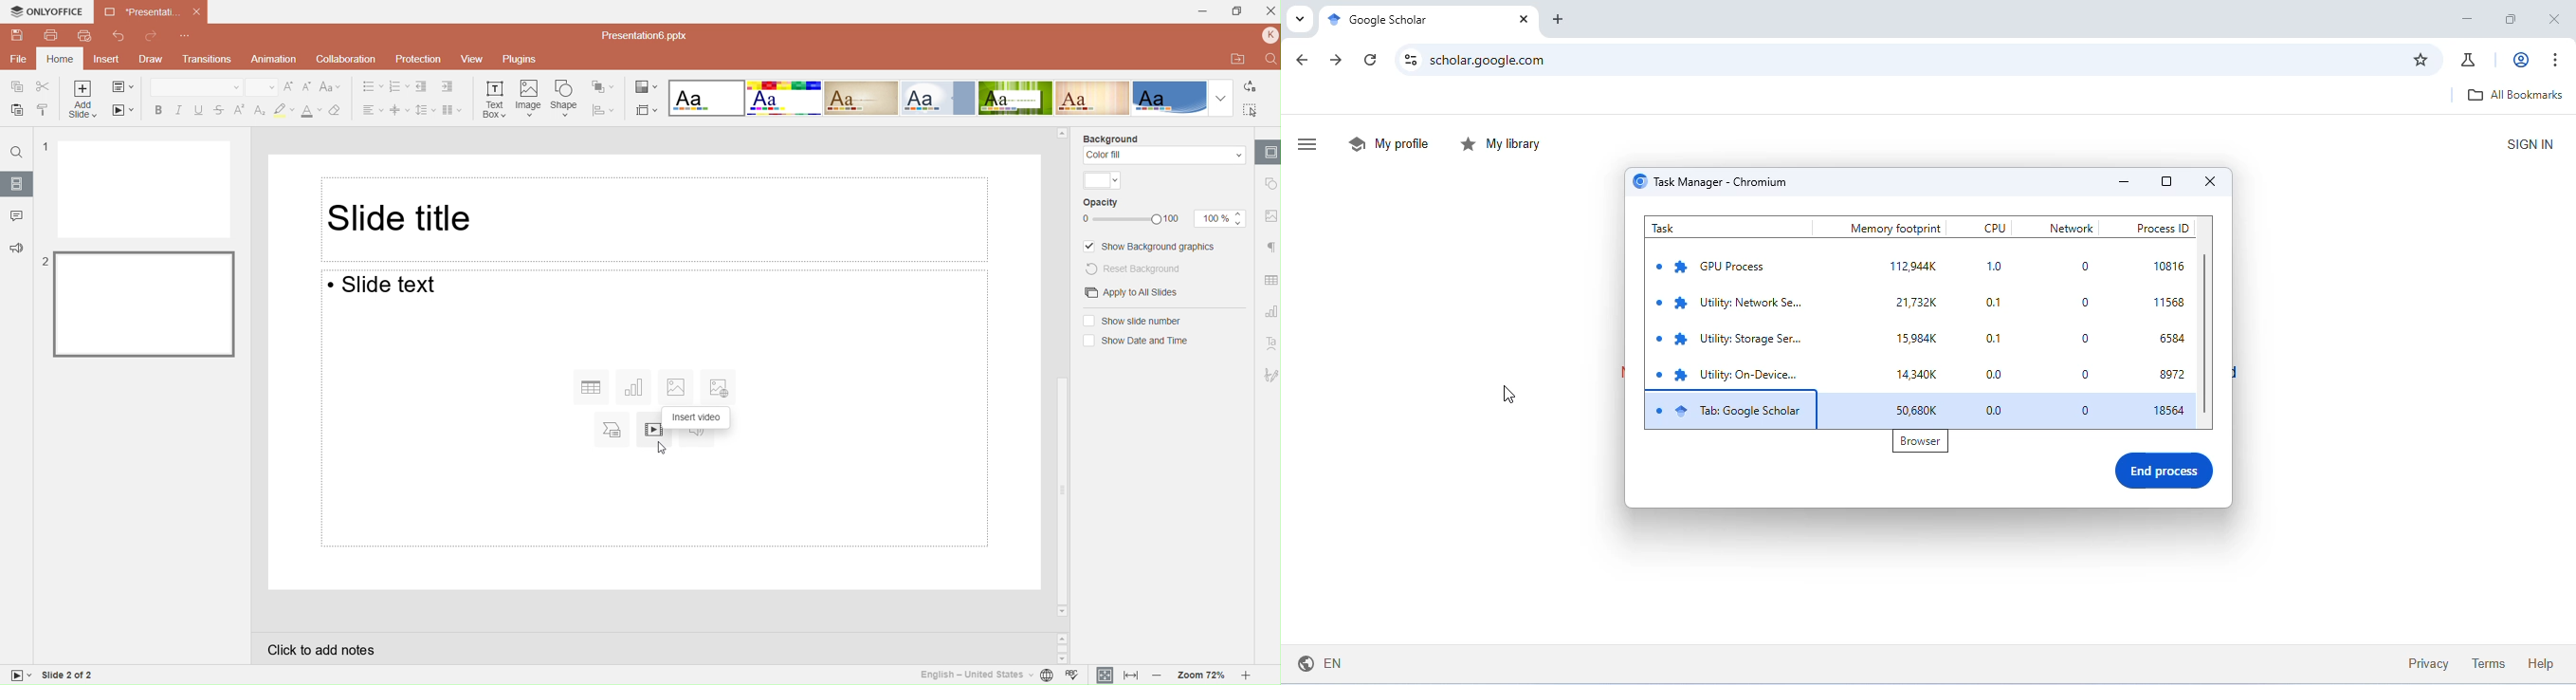 The width and height of the screenshot is (2576, 700). Describe the element at coordinates (1150, 246) in the screenshot. I see `Show background graphics` at that location.